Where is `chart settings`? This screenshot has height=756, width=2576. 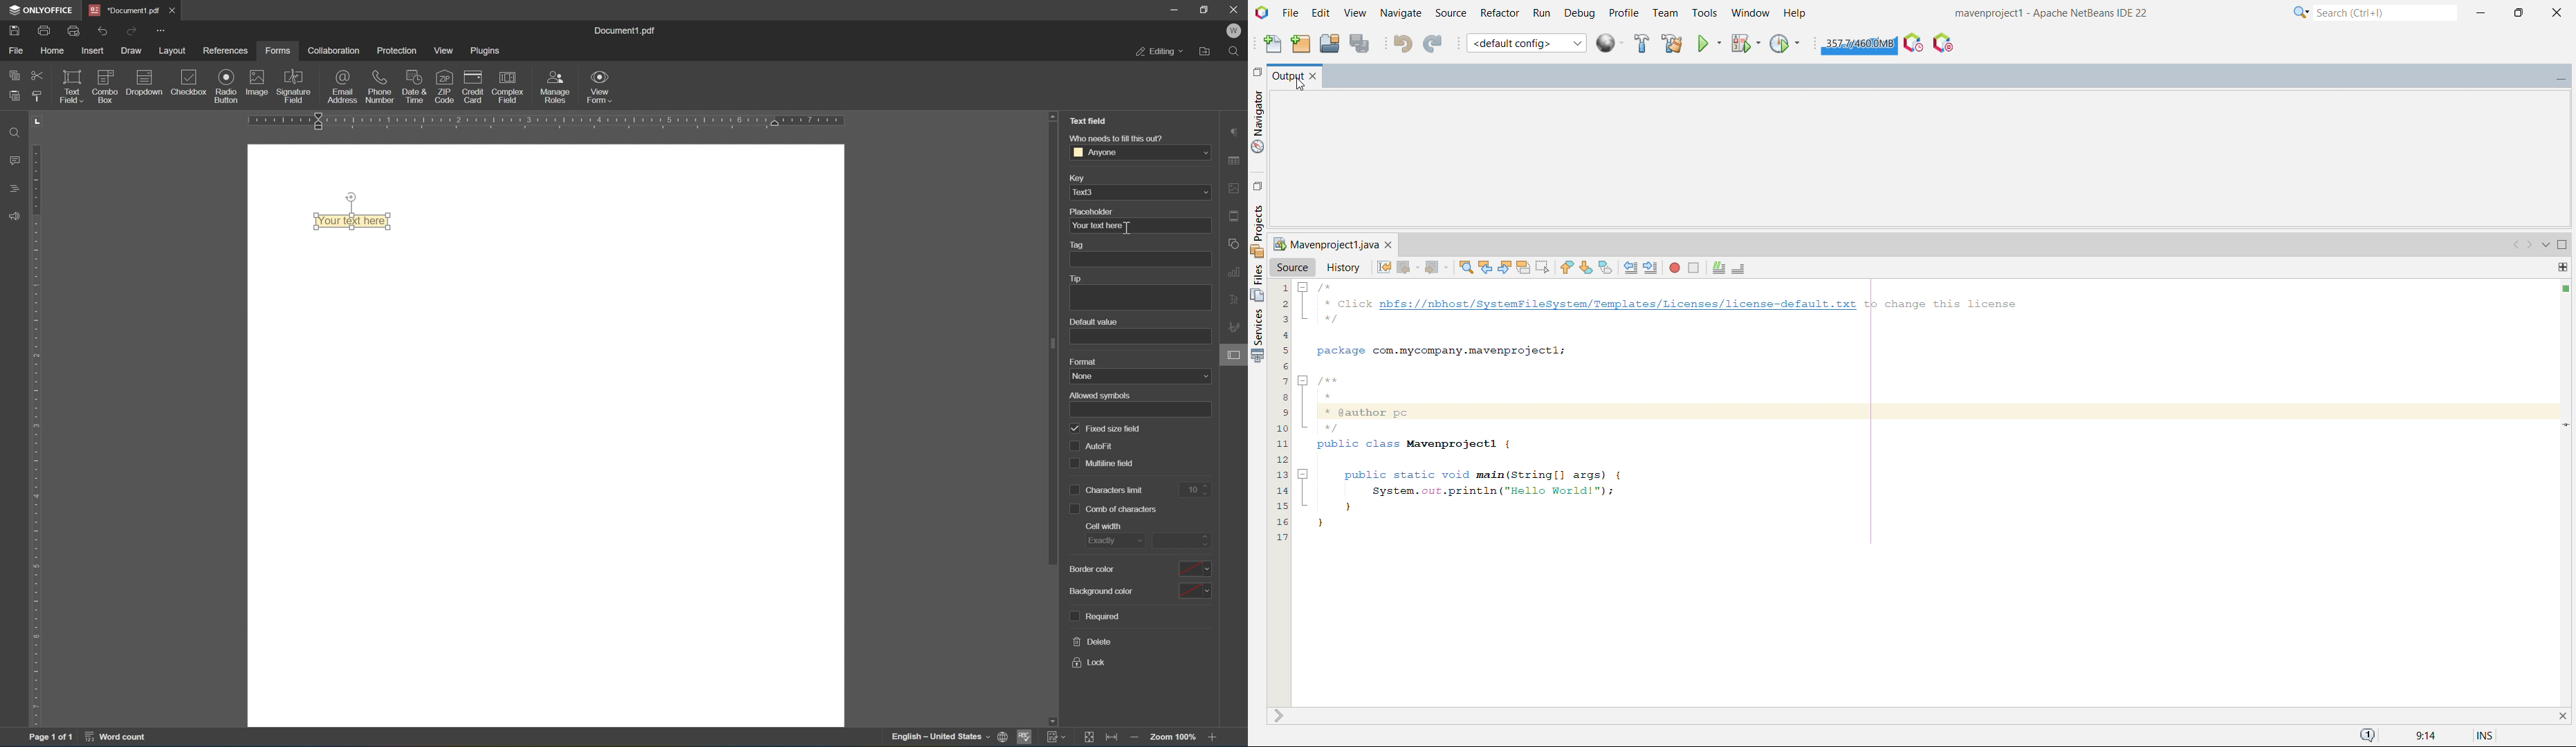 chart settings is located at coordinates (1237, 272).